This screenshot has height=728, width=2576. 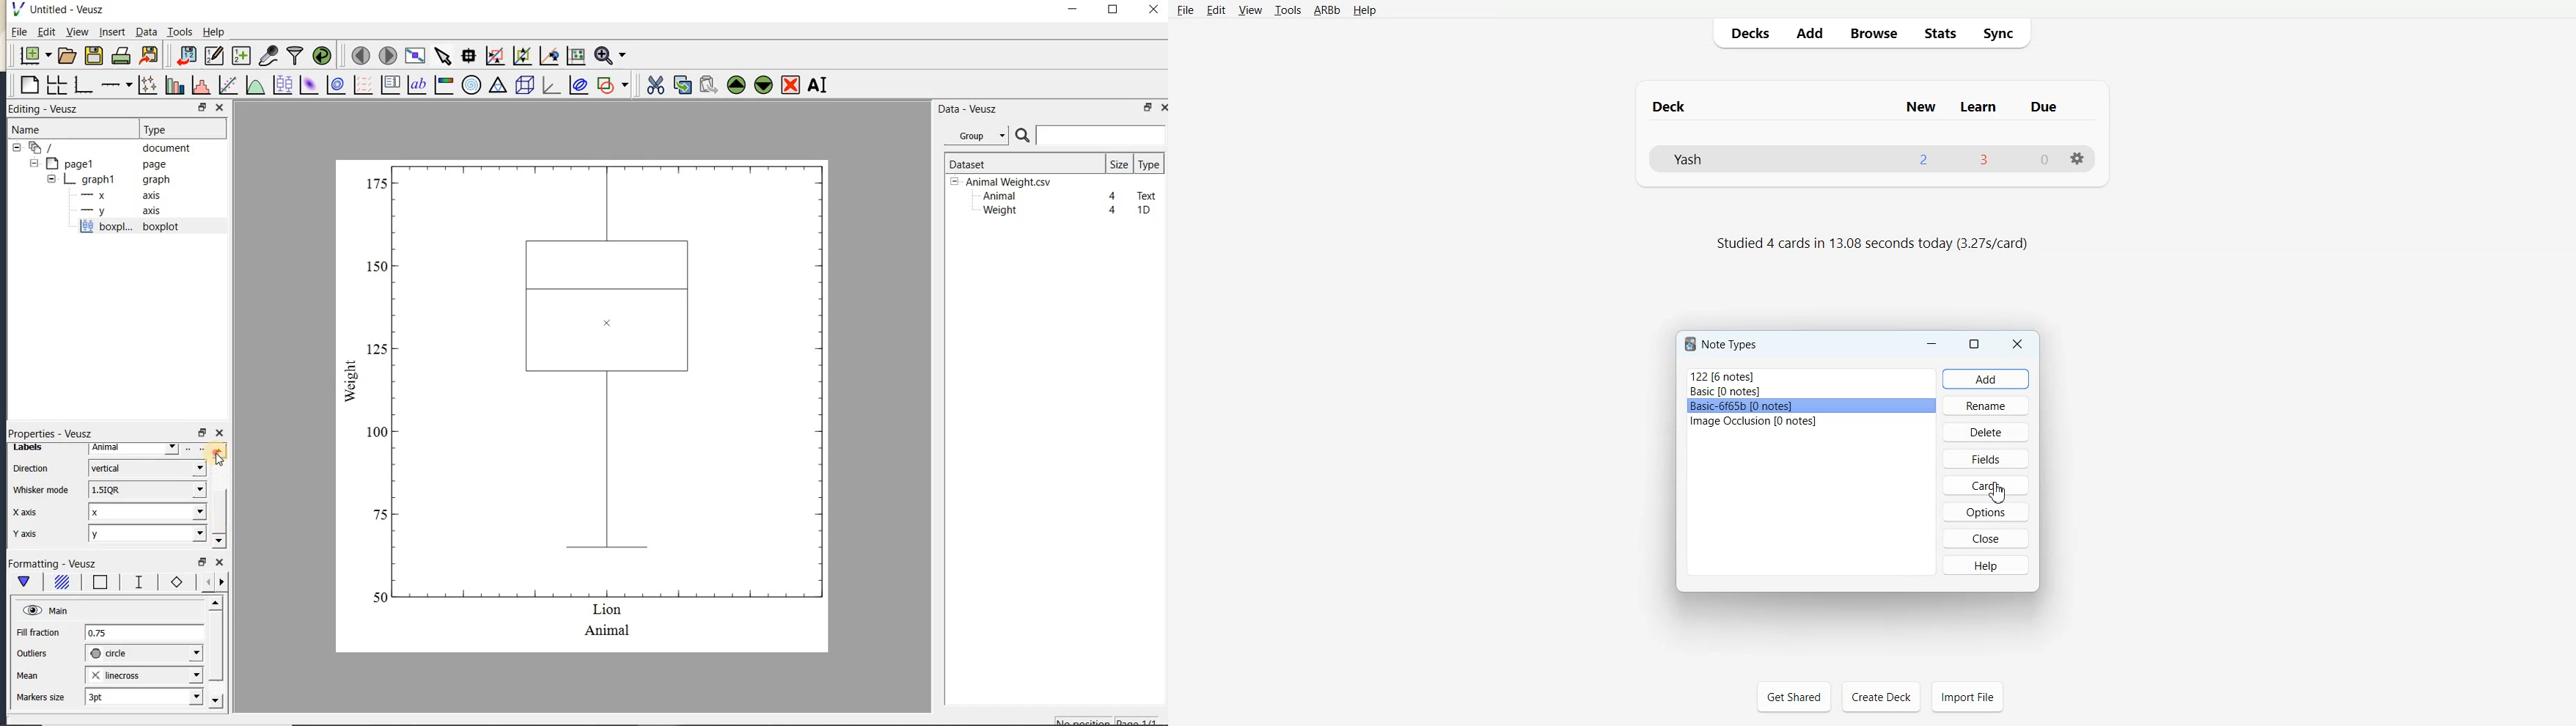 I want to click on close, so click(x=220, y=434).